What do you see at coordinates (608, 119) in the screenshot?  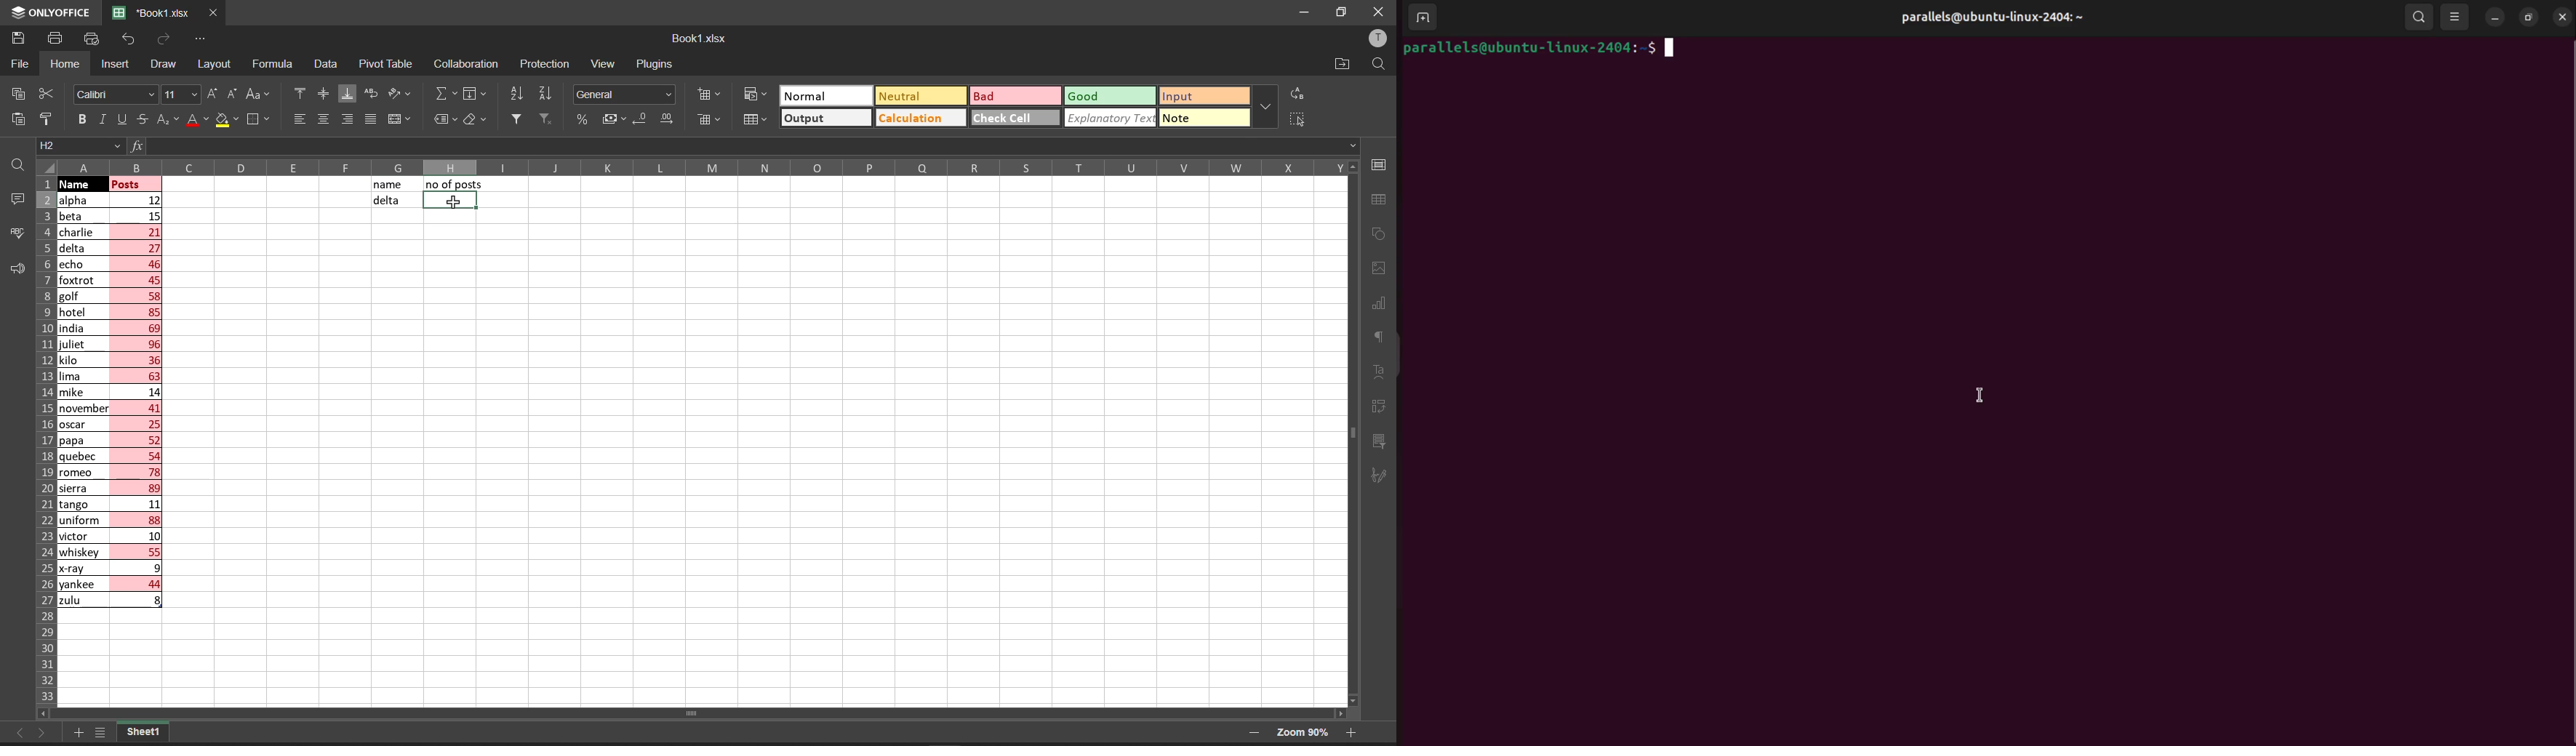 I see `accounting style` at bounding box center [608, 119].